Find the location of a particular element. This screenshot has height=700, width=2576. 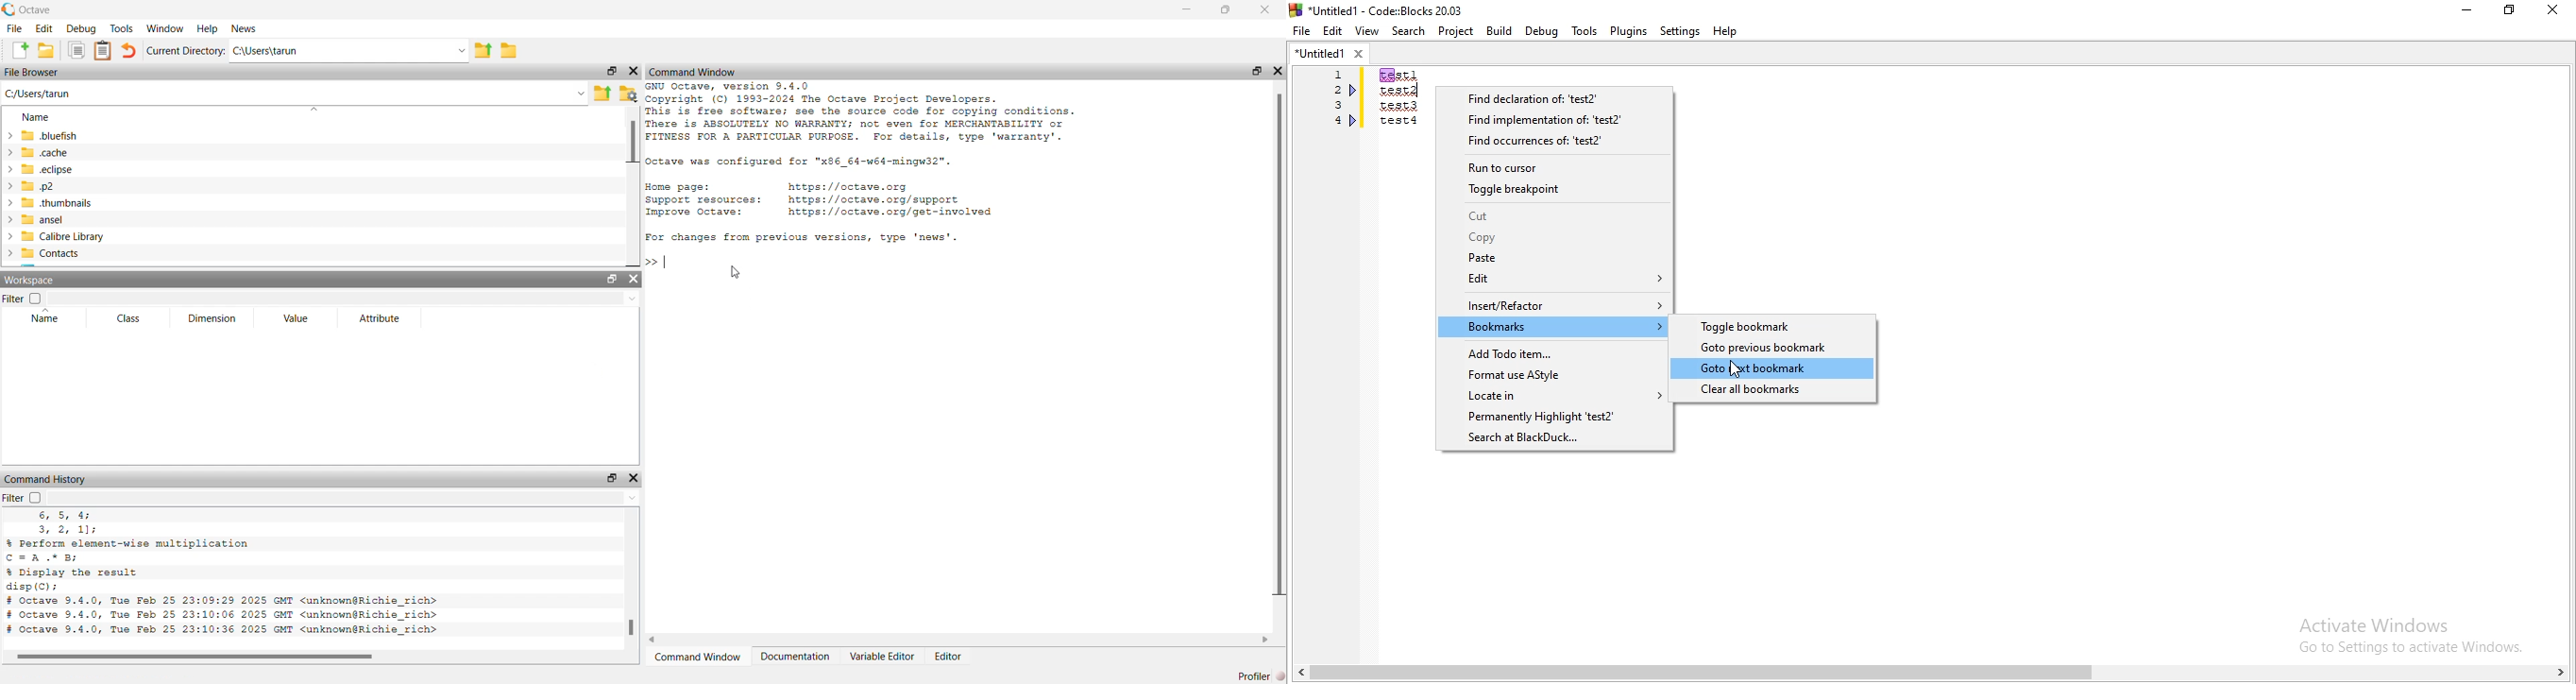

Octave 35.4.0, Tue Feb £5 £3:10:30 20<5 GMT <unknown@Rlichie_rich> is located at coordinates (223, 630).